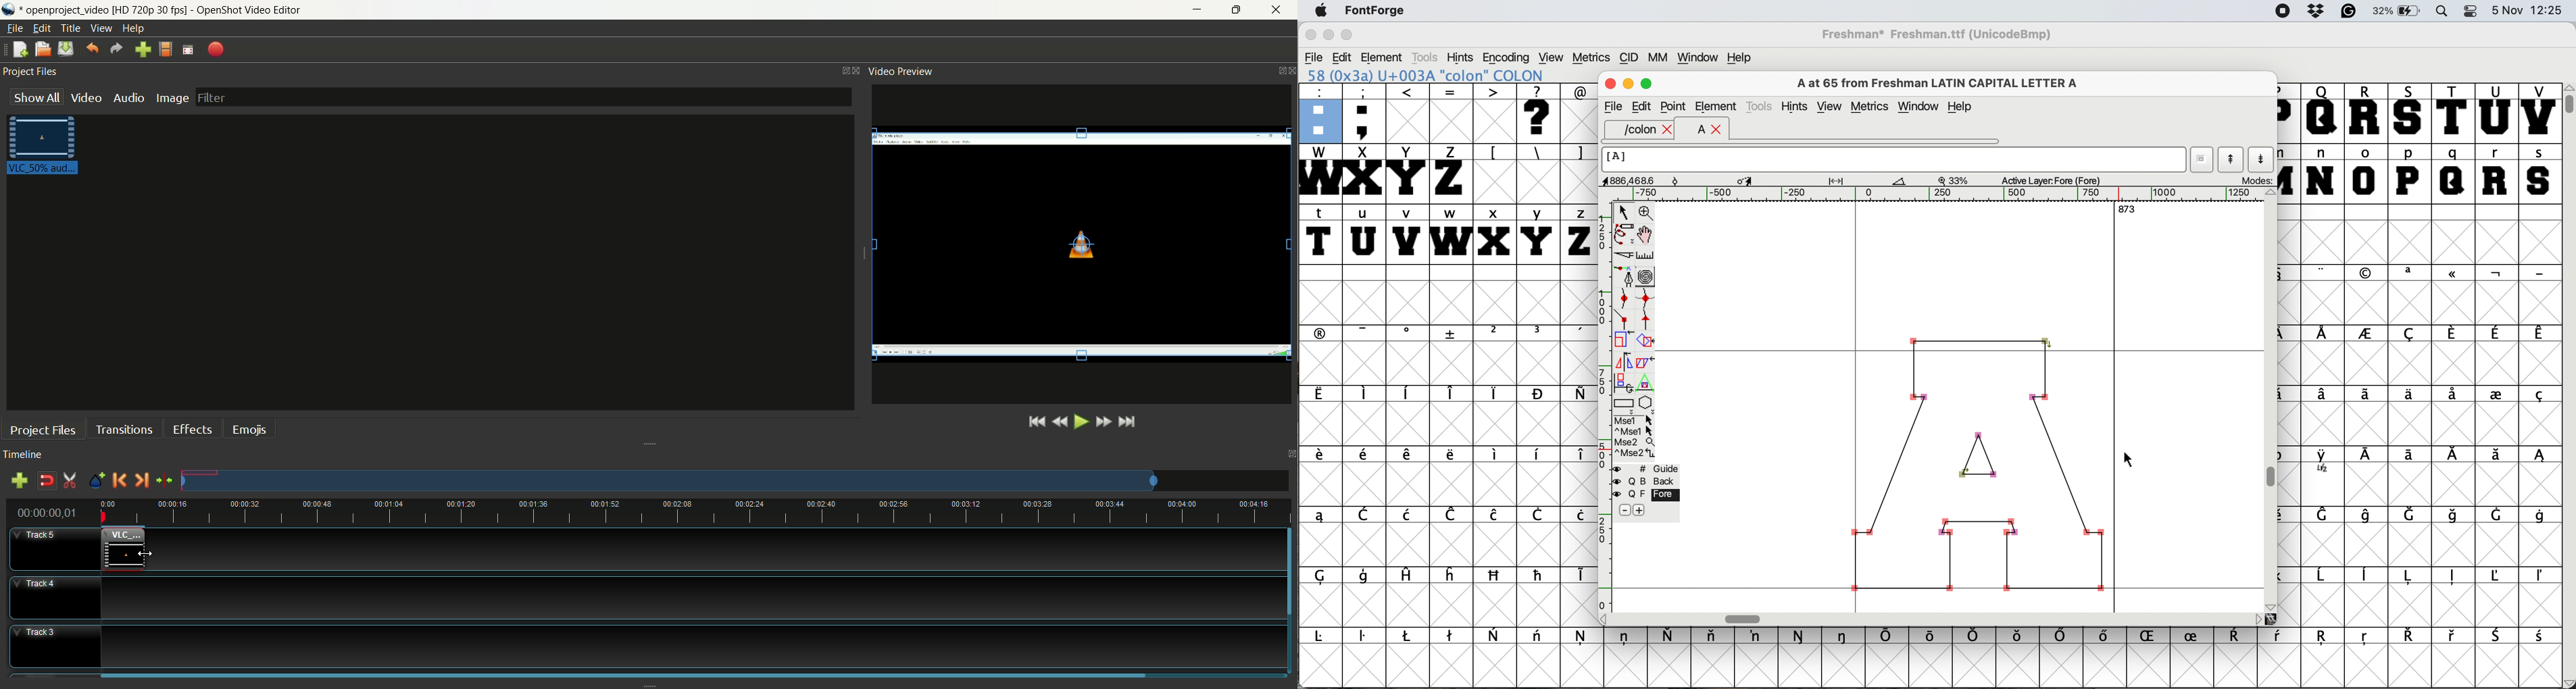  I want to click on symbol, so click(1325, 637).